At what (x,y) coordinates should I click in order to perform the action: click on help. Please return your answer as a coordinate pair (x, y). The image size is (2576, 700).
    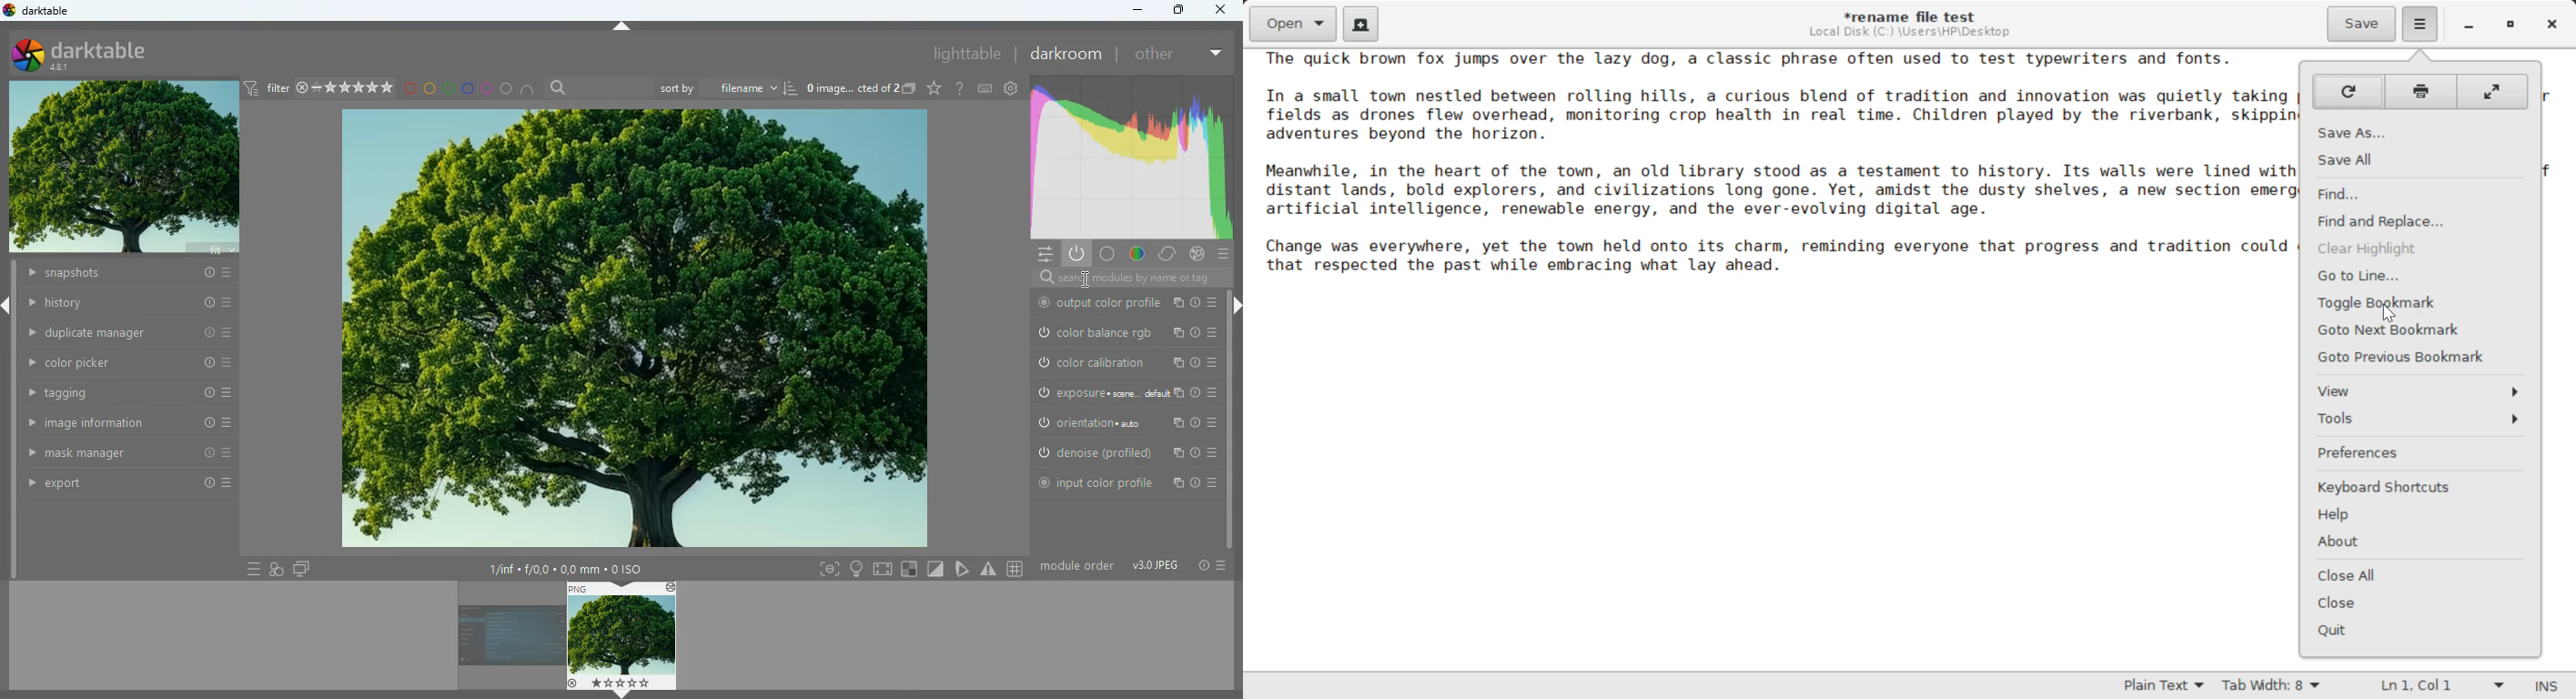
    Looking at the image, I should click on (960, 88).